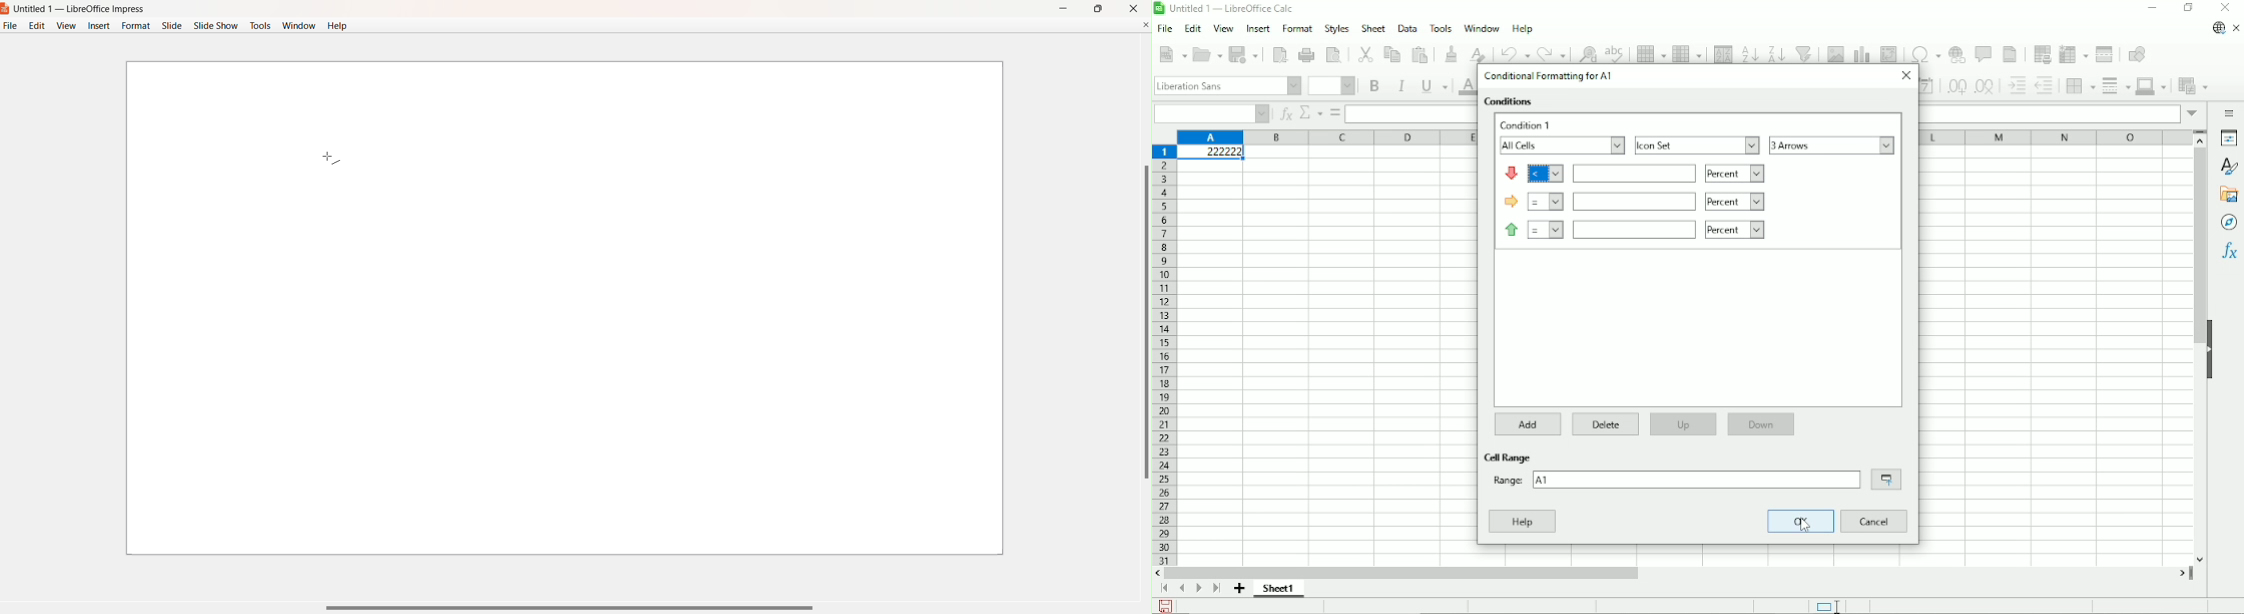 The width and height of the screenshot is (2268, 616). Describe the element at coordinates (1210, 154) in the screenshot. I see `Active cell` at that location.